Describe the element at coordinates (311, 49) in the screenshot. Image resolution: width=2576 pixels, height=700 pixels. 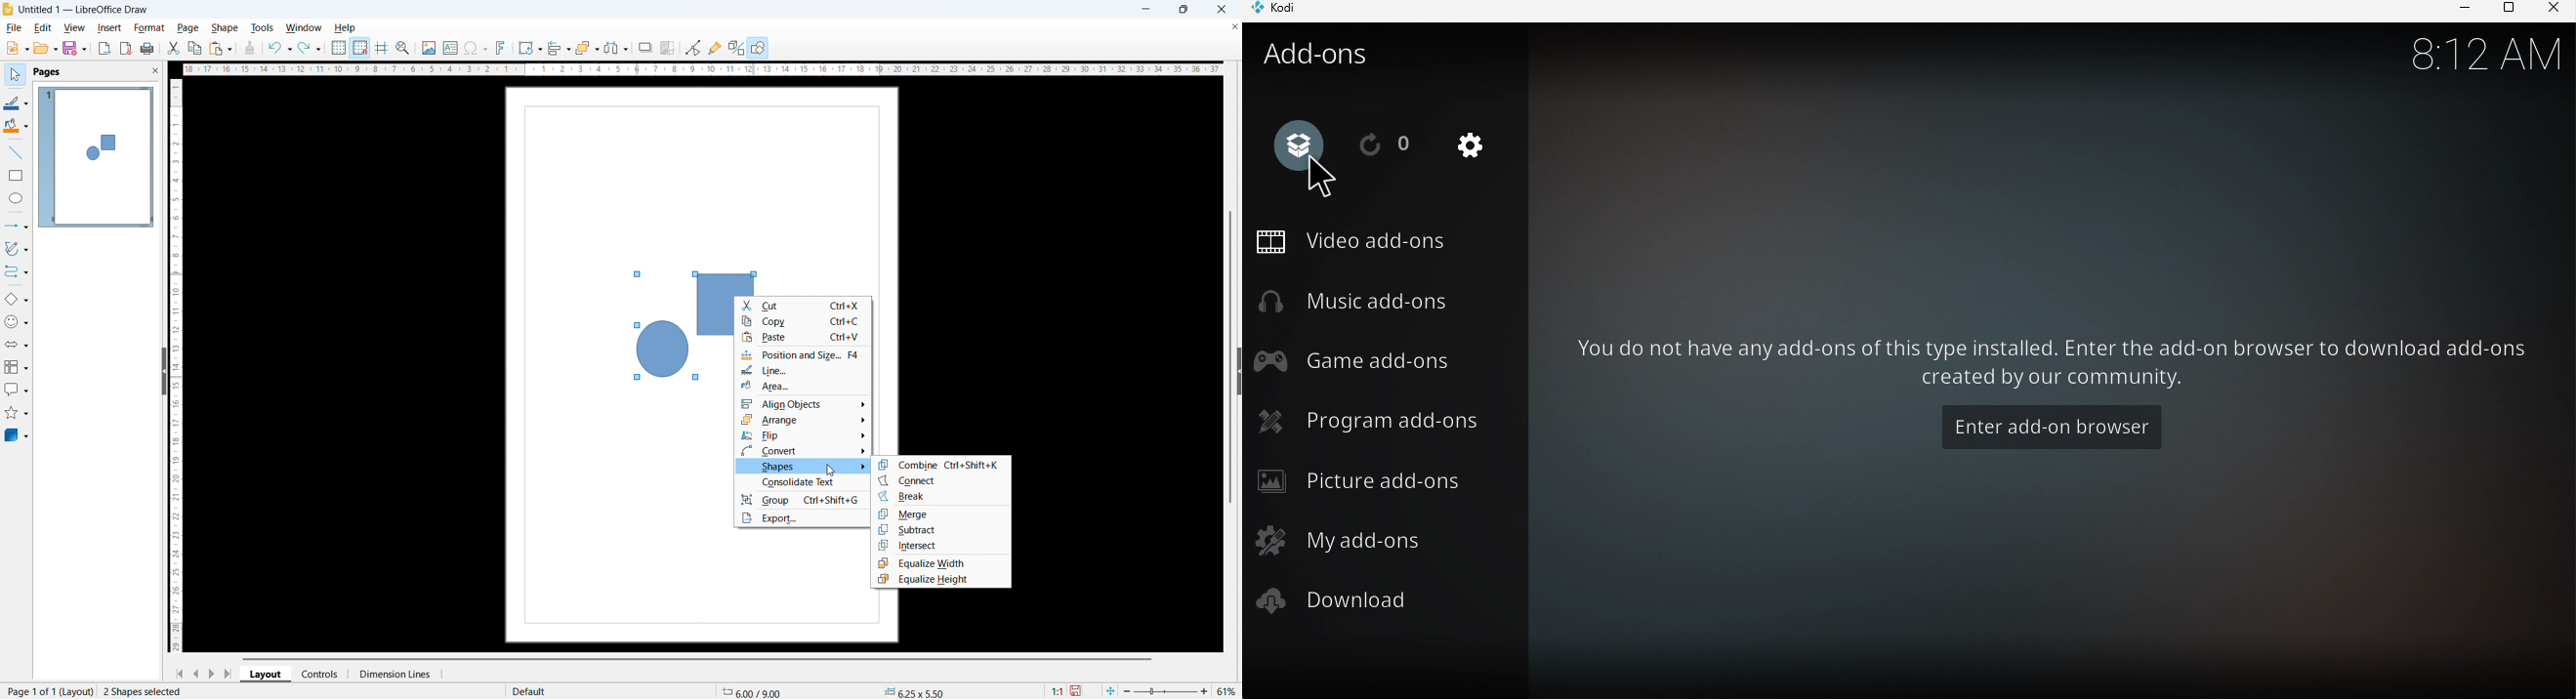
I see `redo` at that location.